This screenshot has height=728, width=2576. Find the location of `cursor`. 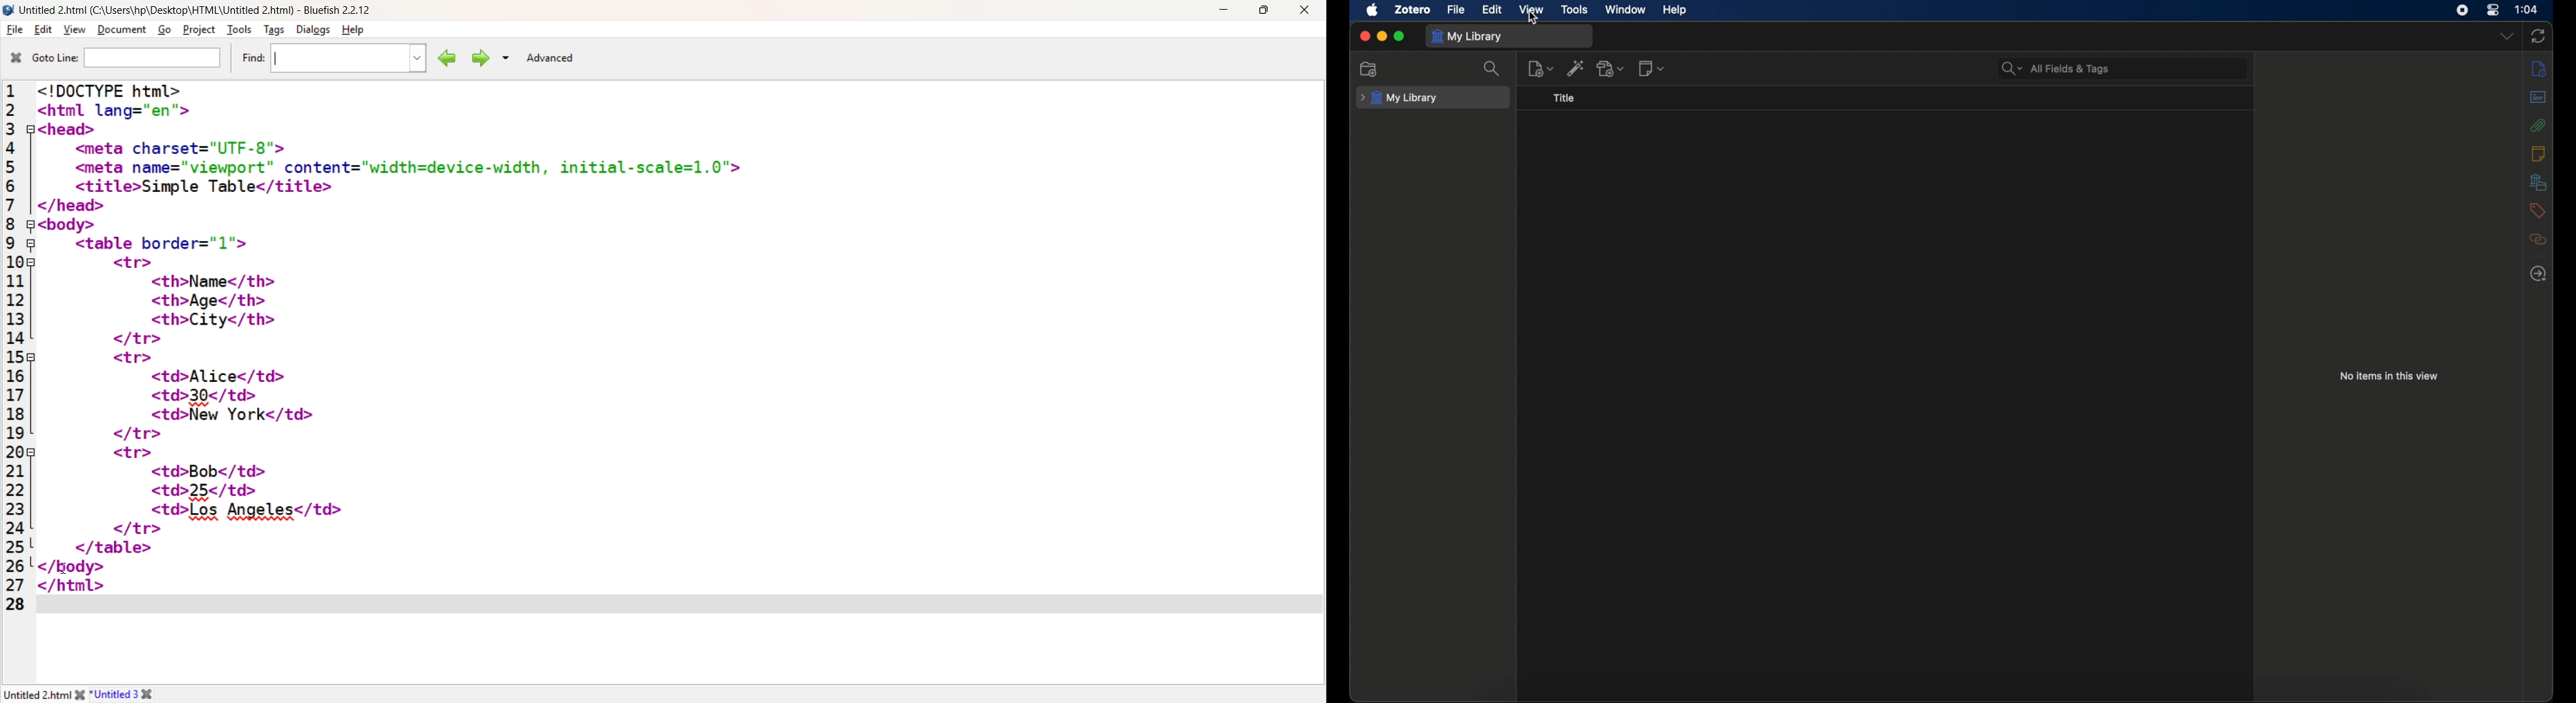

cursor is located at coordinates (1532, 17).